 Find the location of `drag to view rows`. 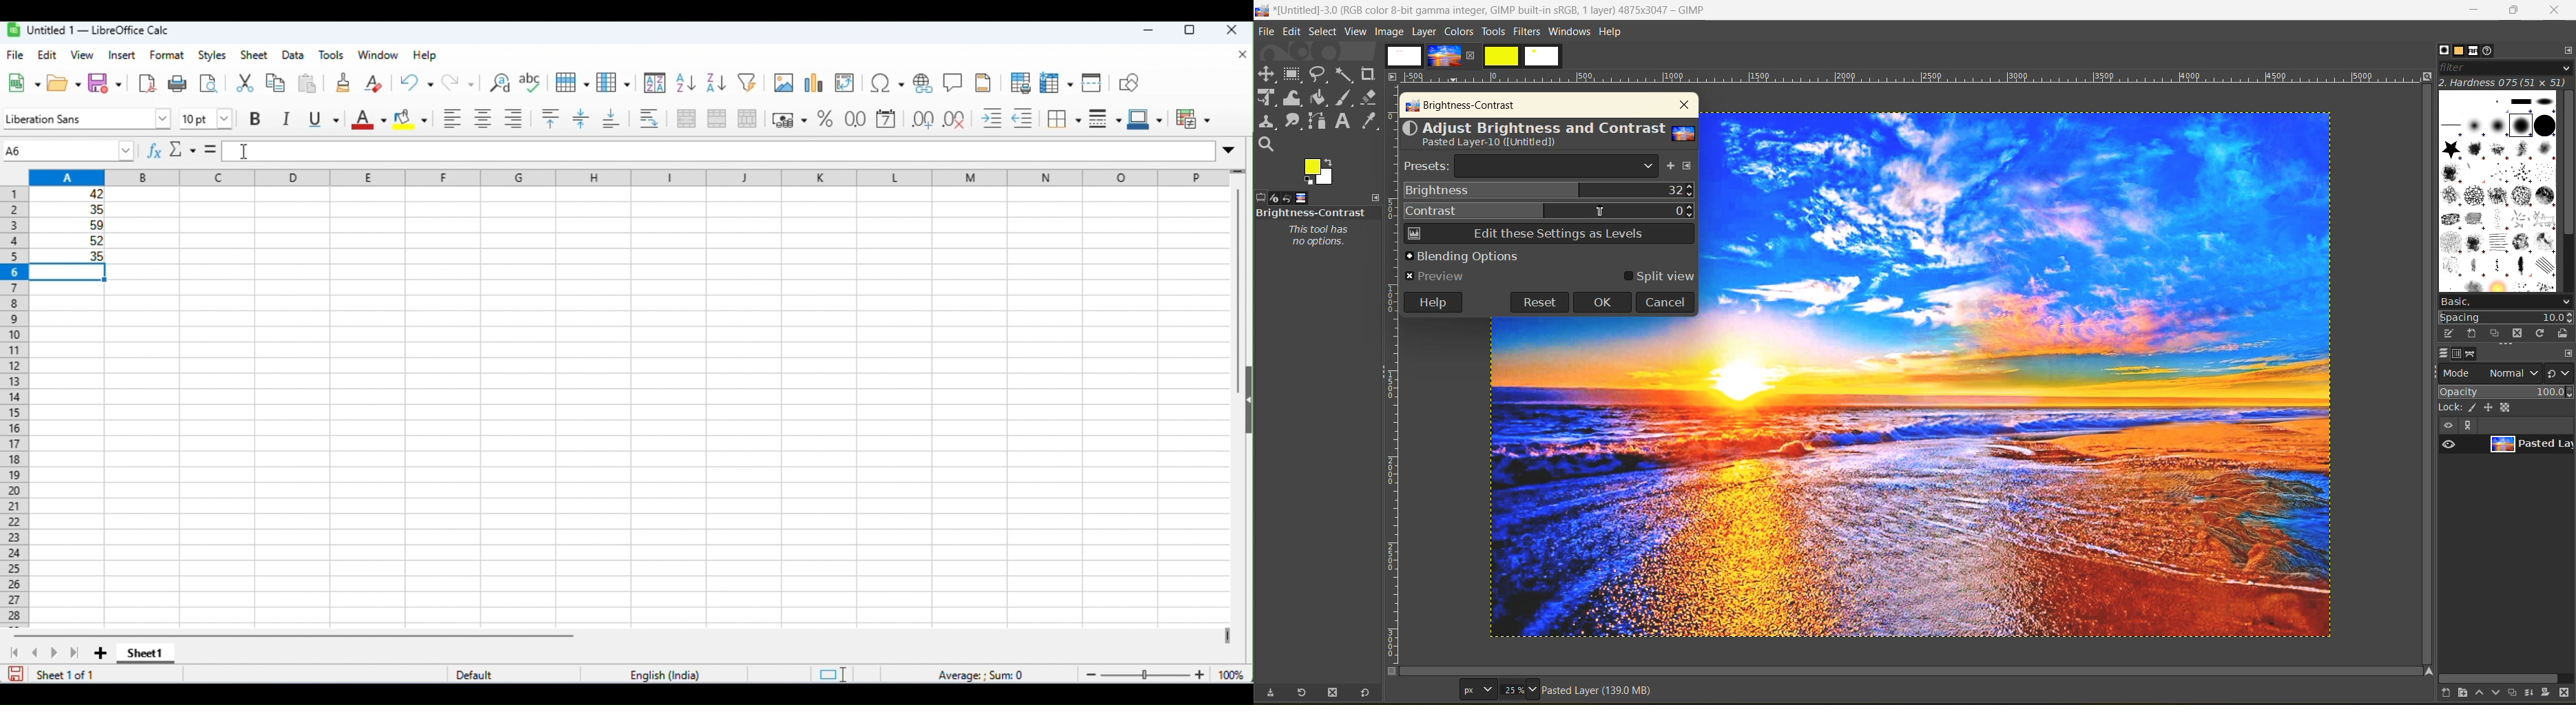

drag to view rows is located at coordinates (1238, 170).